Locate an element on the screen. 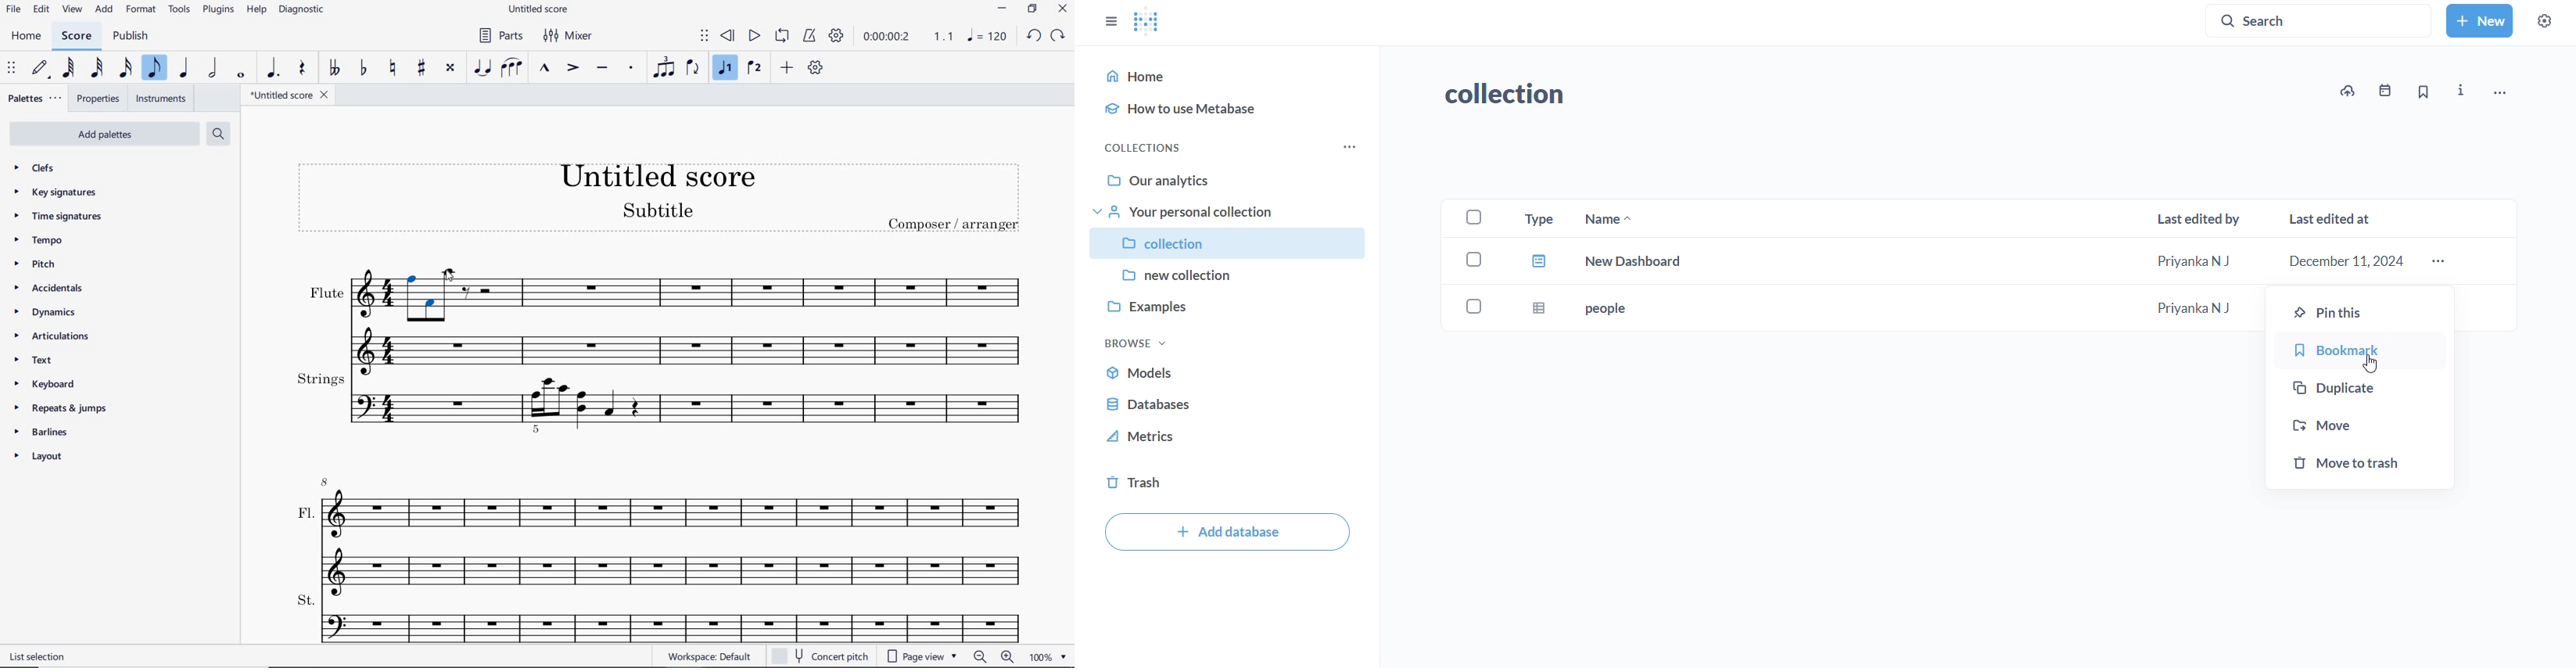 Image resolution: width=2576 pixels, height=672 pixels. TOOLS is located at coordinates (180, 10).